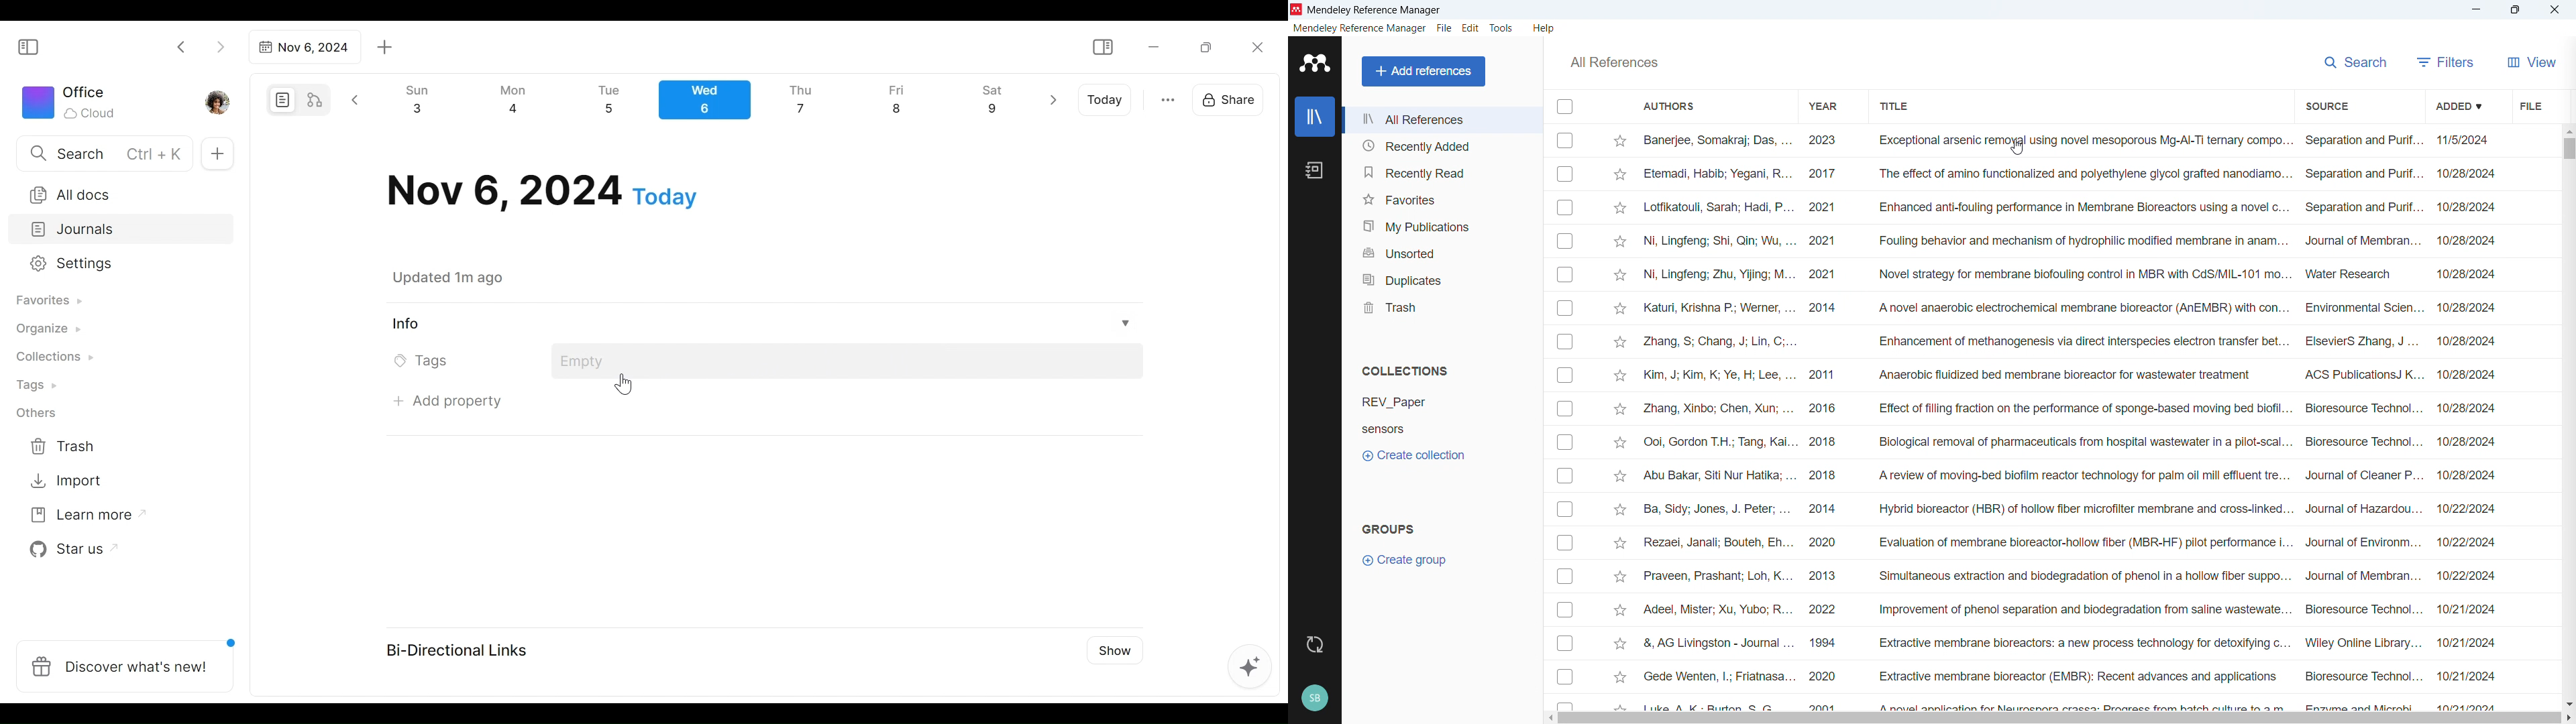 Image resolution: width=2576 pixels, height=728 pixels. What do you see at coordinates (1407, 371) in the screenshot?
I see `collections` at bounding box center [1407, 371].